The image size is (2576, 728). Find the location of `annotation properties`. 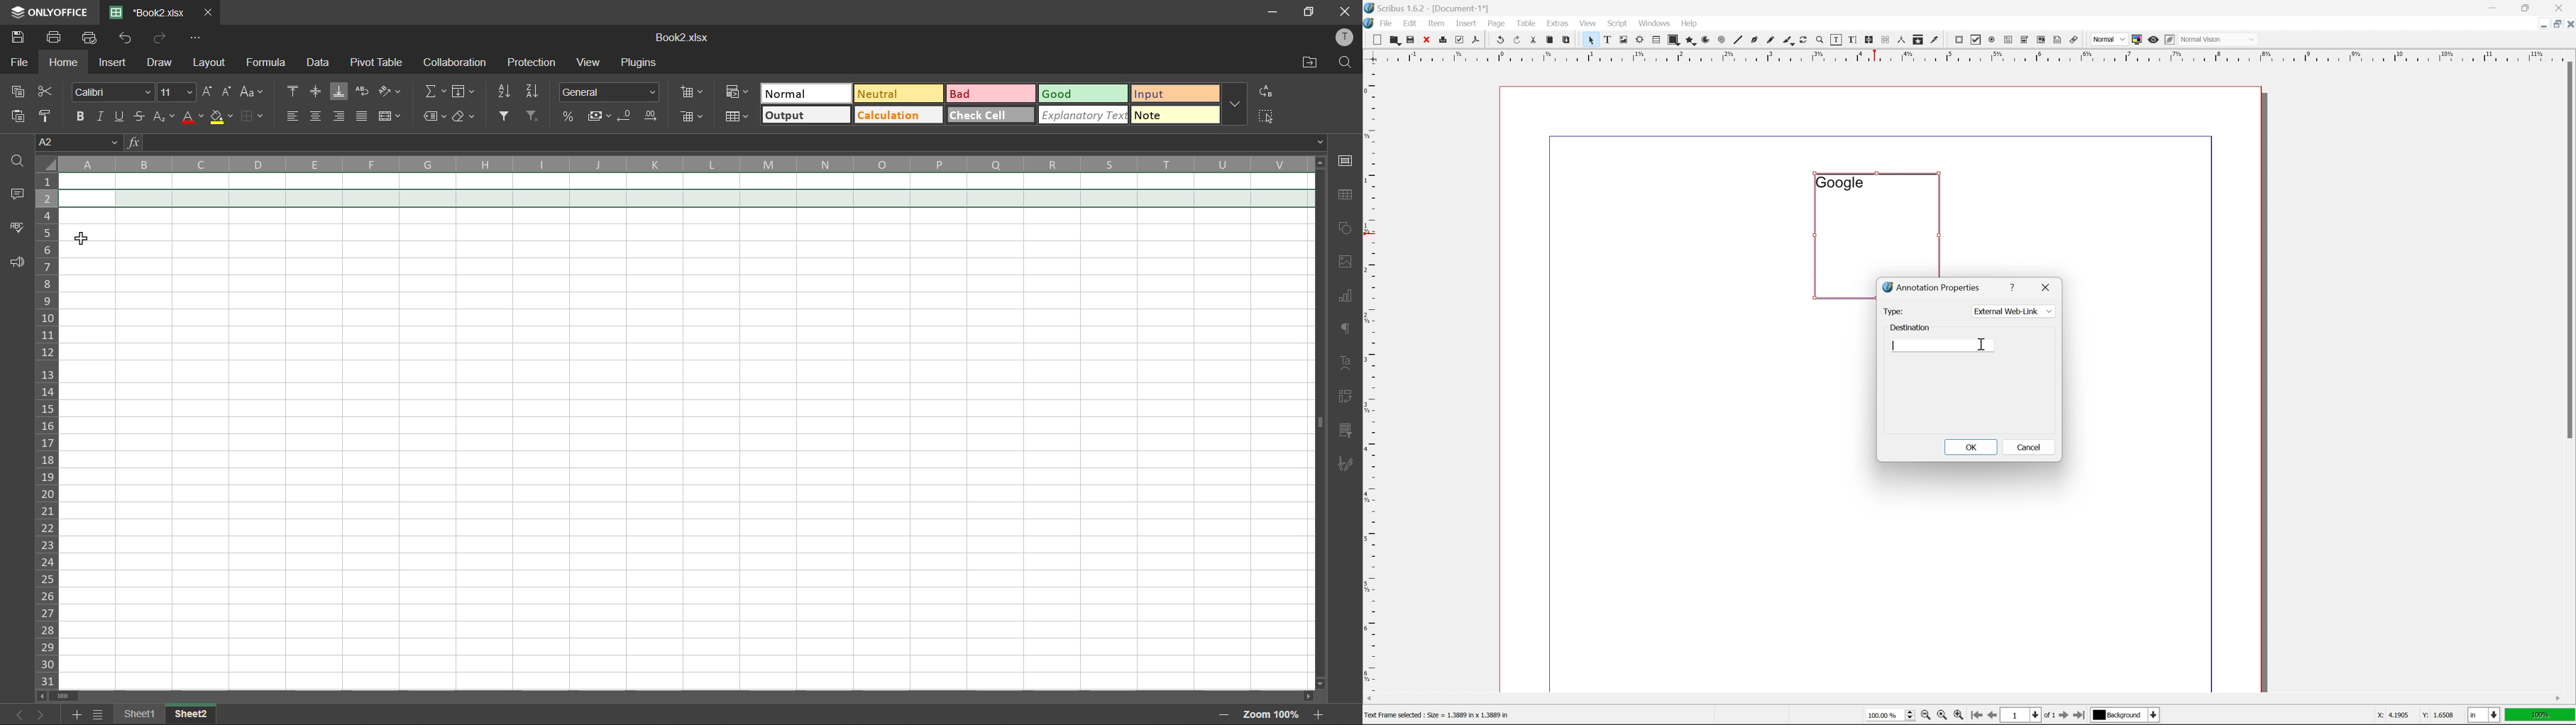

annotation properties is located at coordinates (1932, 287).